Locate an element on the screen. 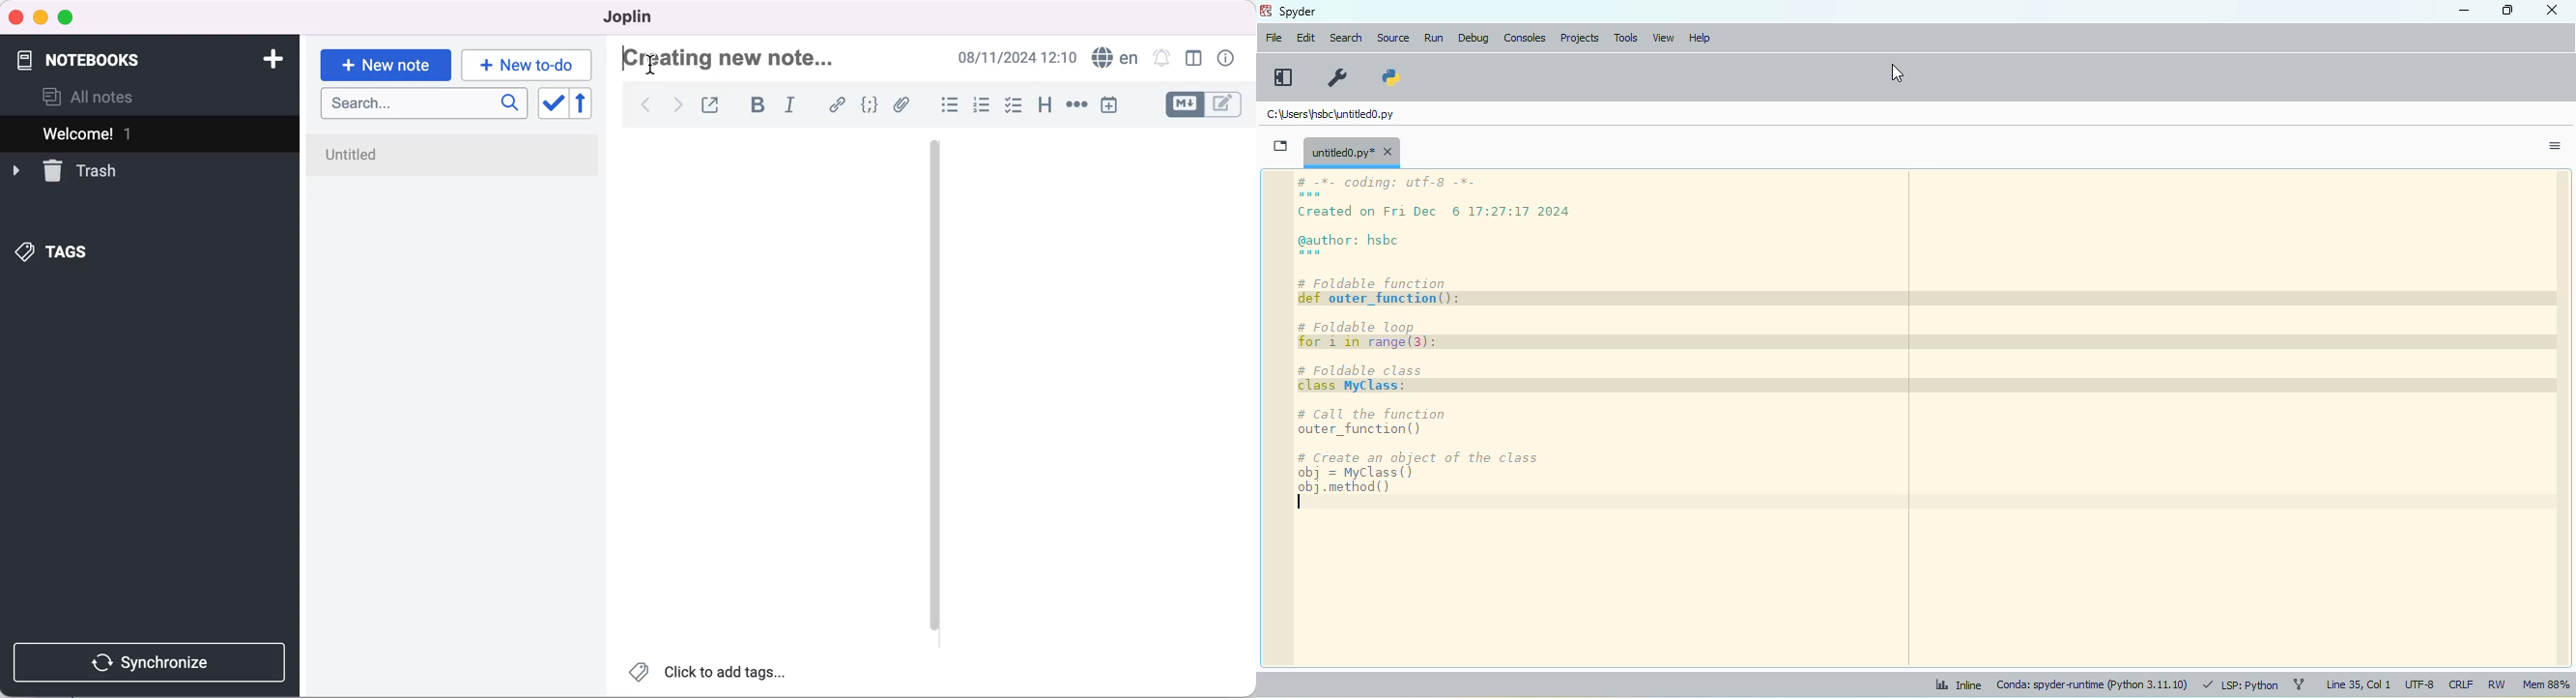  new to-do is located at coordinates (530, 65).